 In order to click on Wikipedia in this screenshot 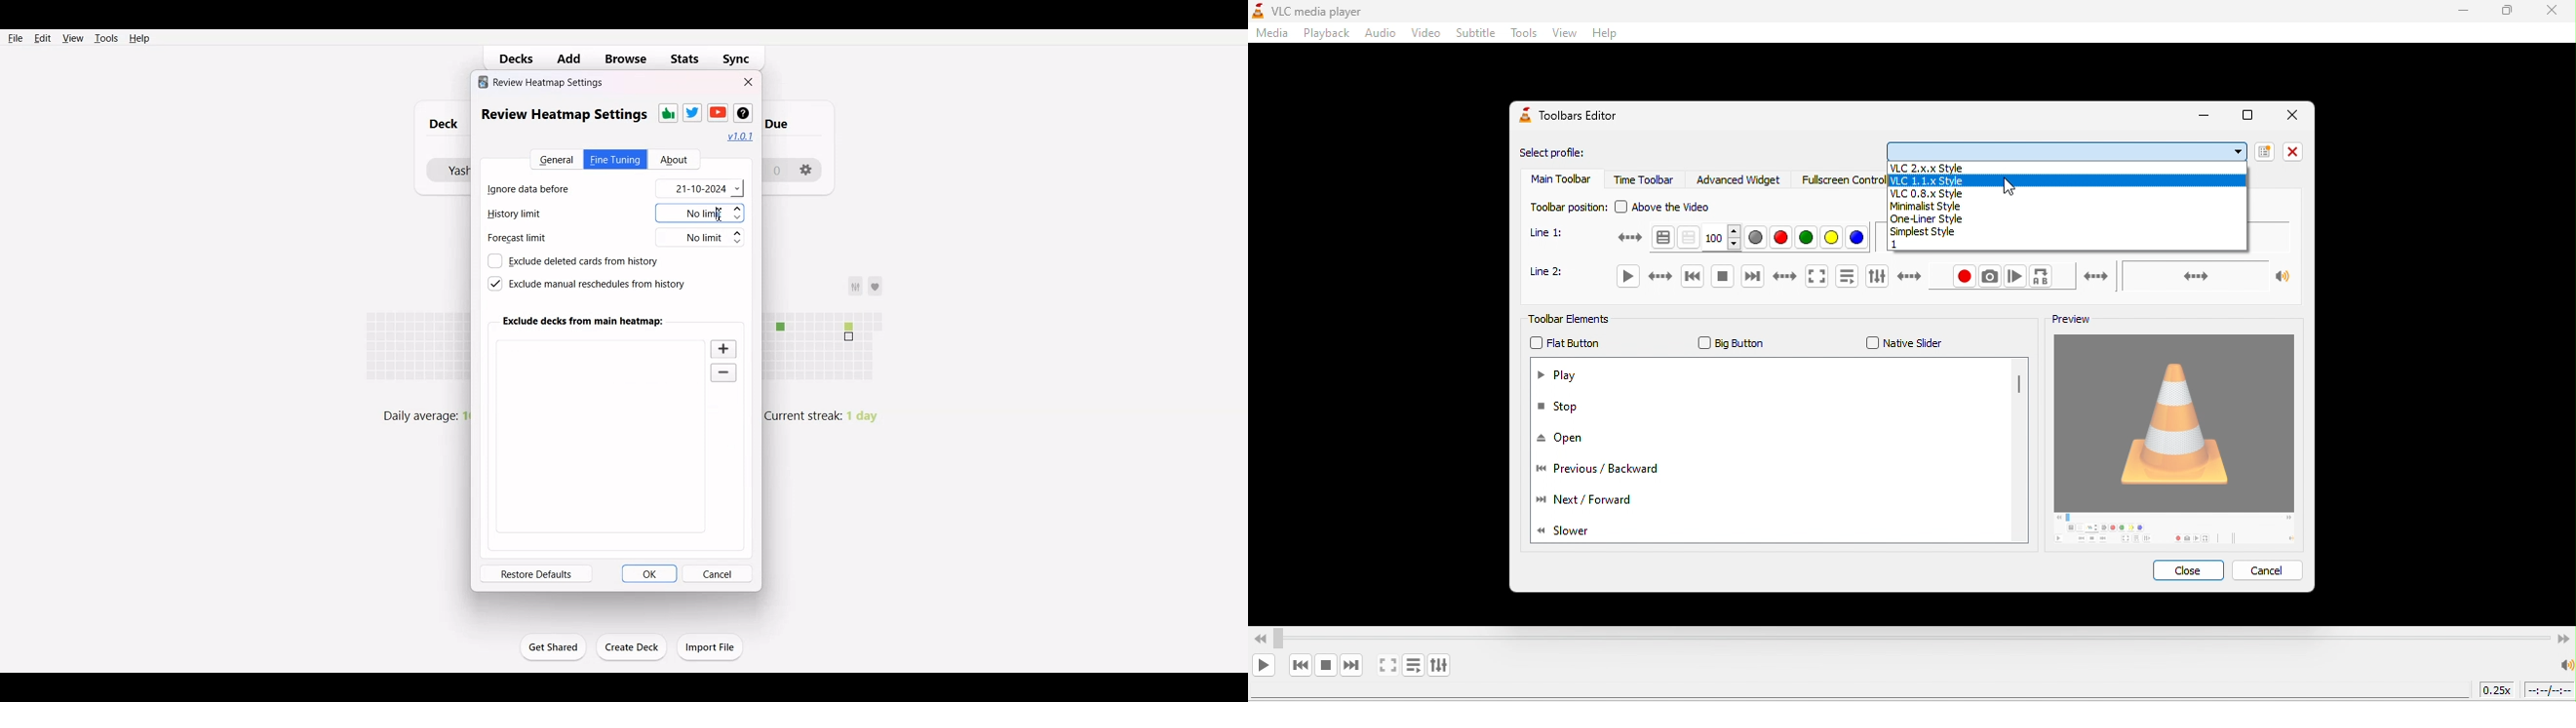, I will do `click(742, 113)`.